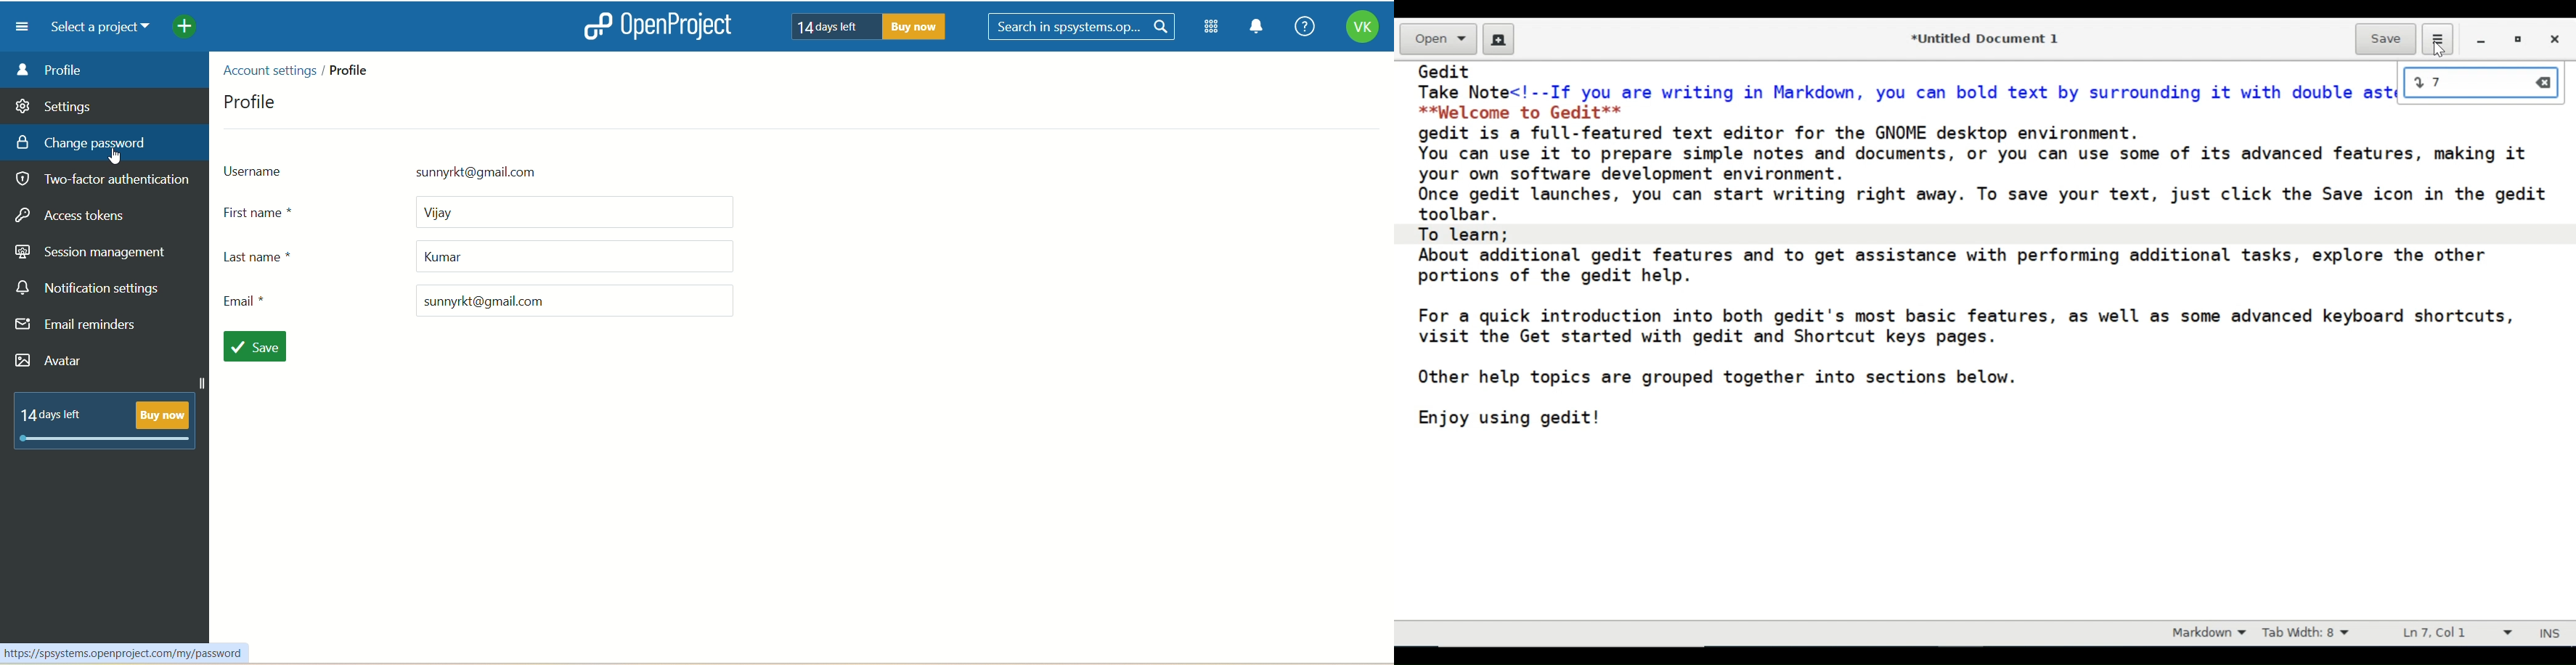 This screenshot has width=2576, height=672. What do you see at coordinates (271, 72) in the screenshot?
I see `account setting` at bounding box center [271, 72].